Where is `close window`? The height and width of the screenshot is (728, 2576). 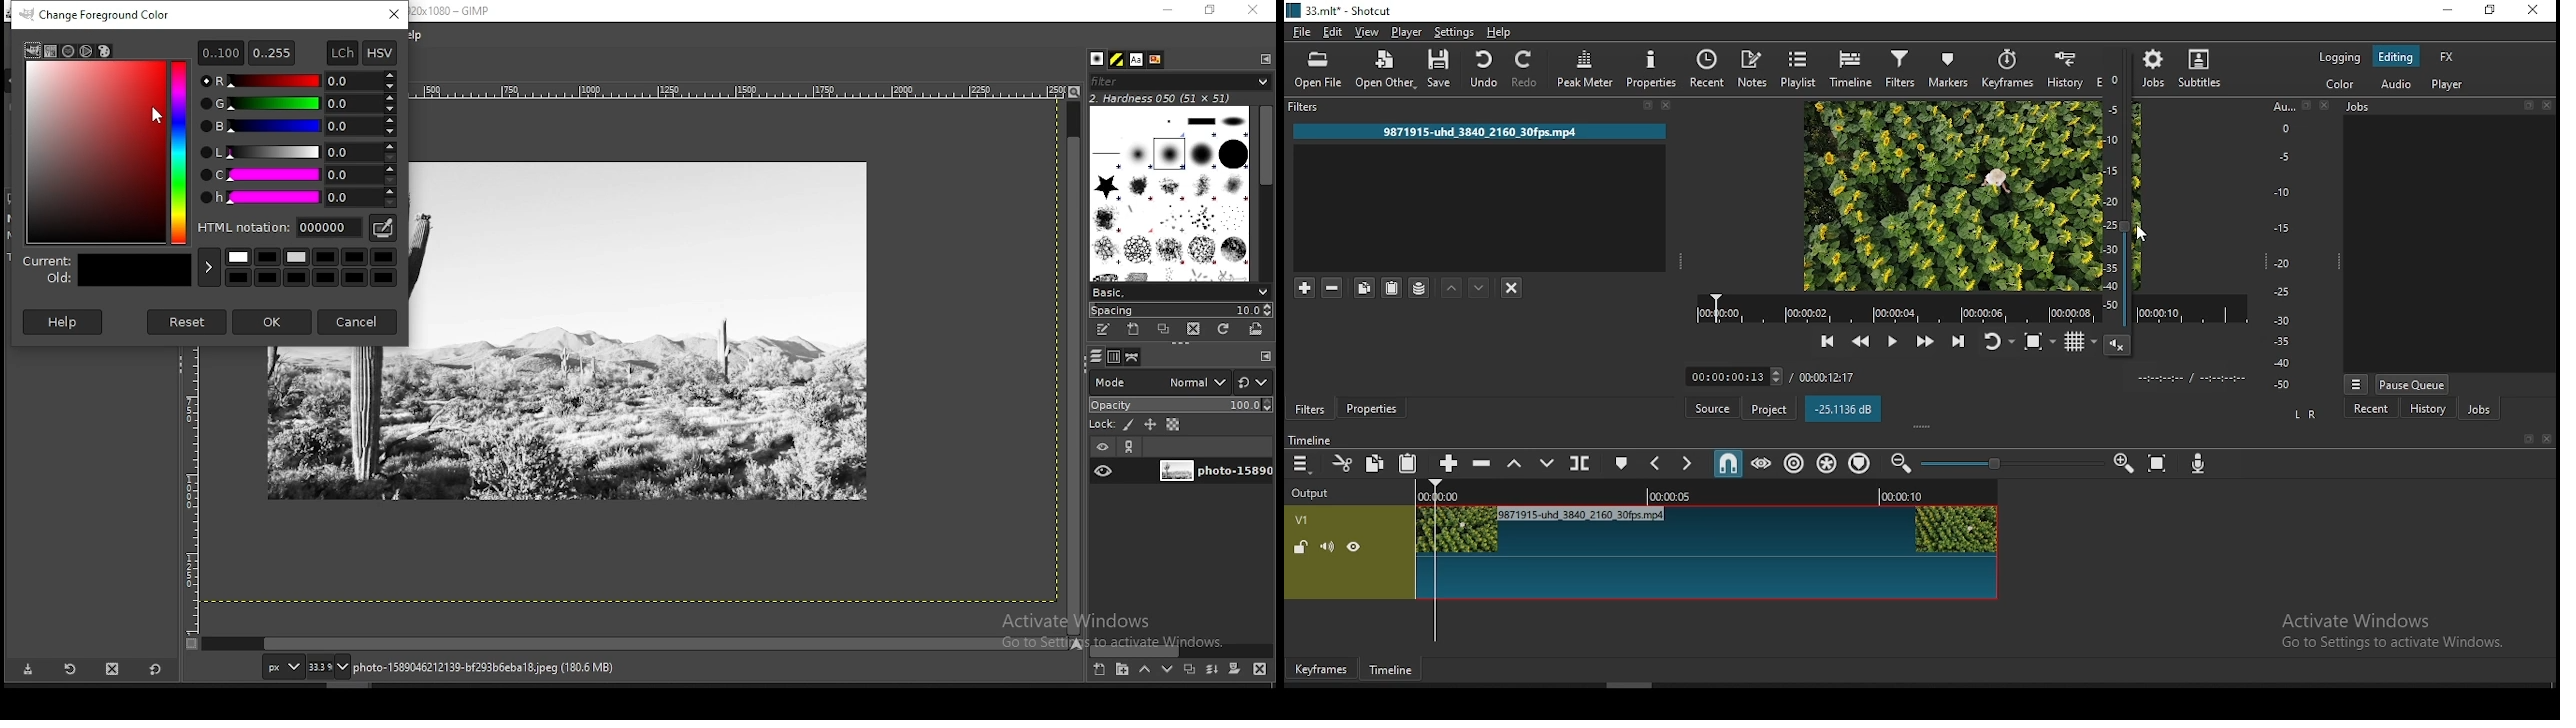 close window is located at coordinates (2535, 11).